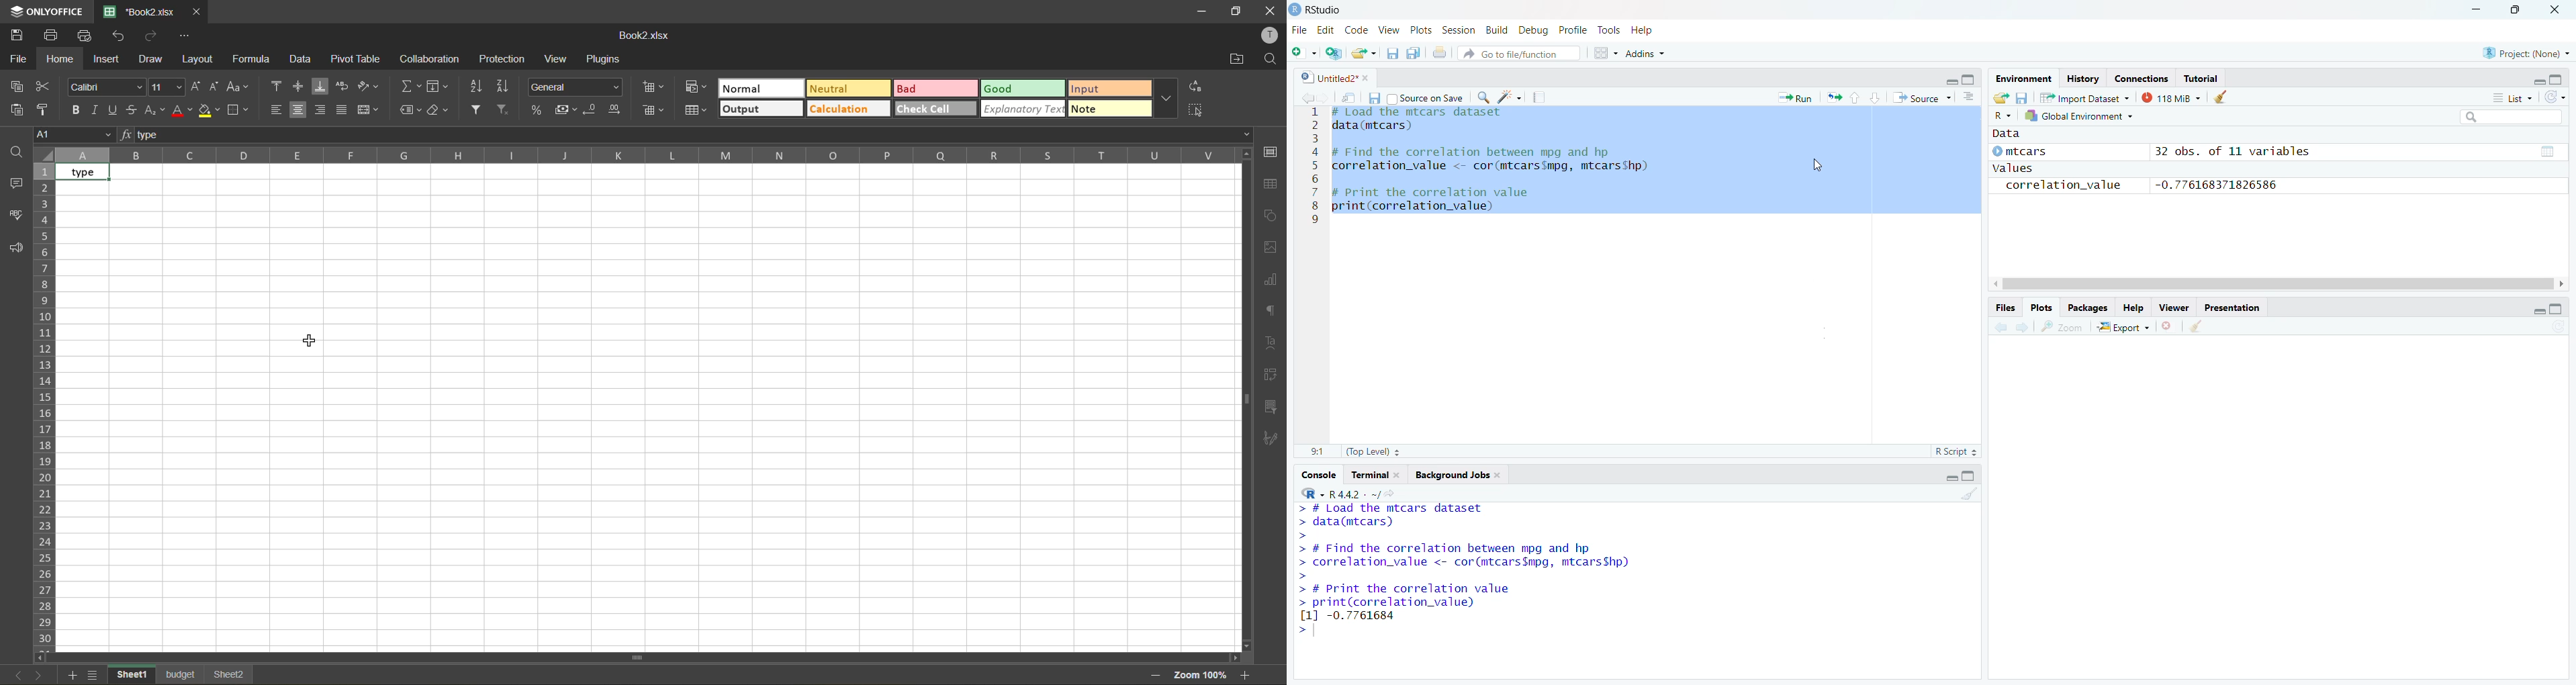 This screenshot has height=700, width=2576. What do you see at coordinates (2512, 98) in the screenshot?
I see `List` at bounding box center [2512, 98].